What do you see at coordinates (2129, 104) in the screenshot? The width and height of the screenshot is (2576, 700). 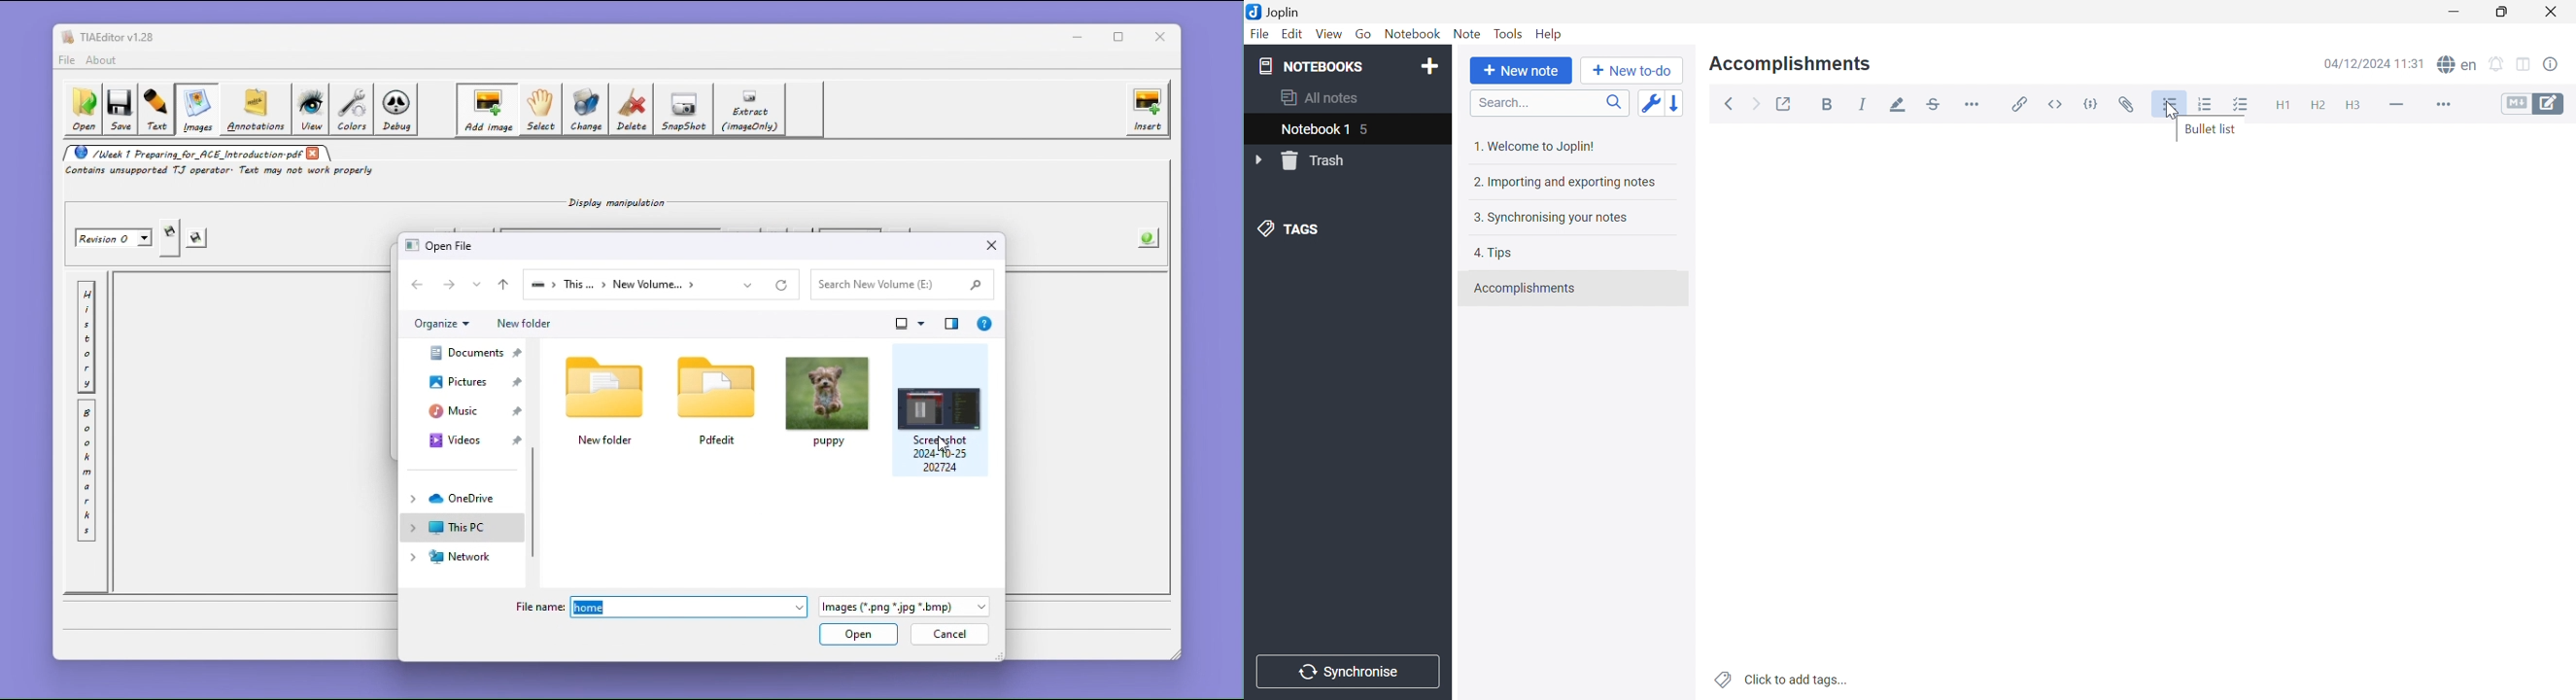 I see `Attach file` at bounding box center [2129, 104].